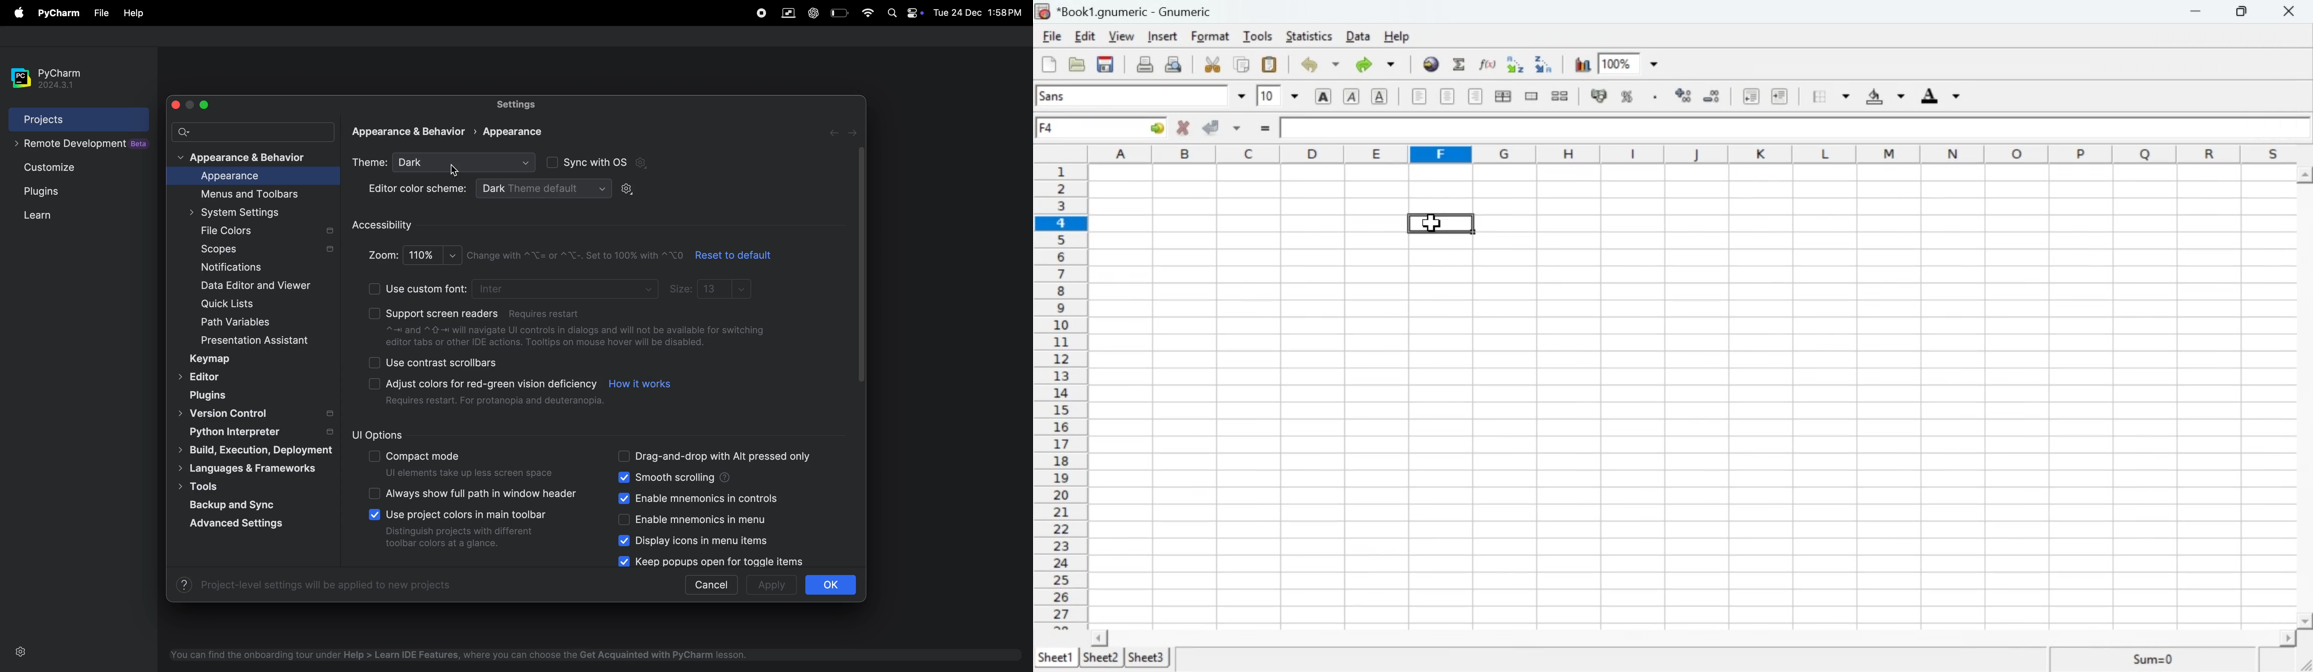  Describe the element at coordinates (1185, 127) in the screenshot. I see `Cancel change` at that location.